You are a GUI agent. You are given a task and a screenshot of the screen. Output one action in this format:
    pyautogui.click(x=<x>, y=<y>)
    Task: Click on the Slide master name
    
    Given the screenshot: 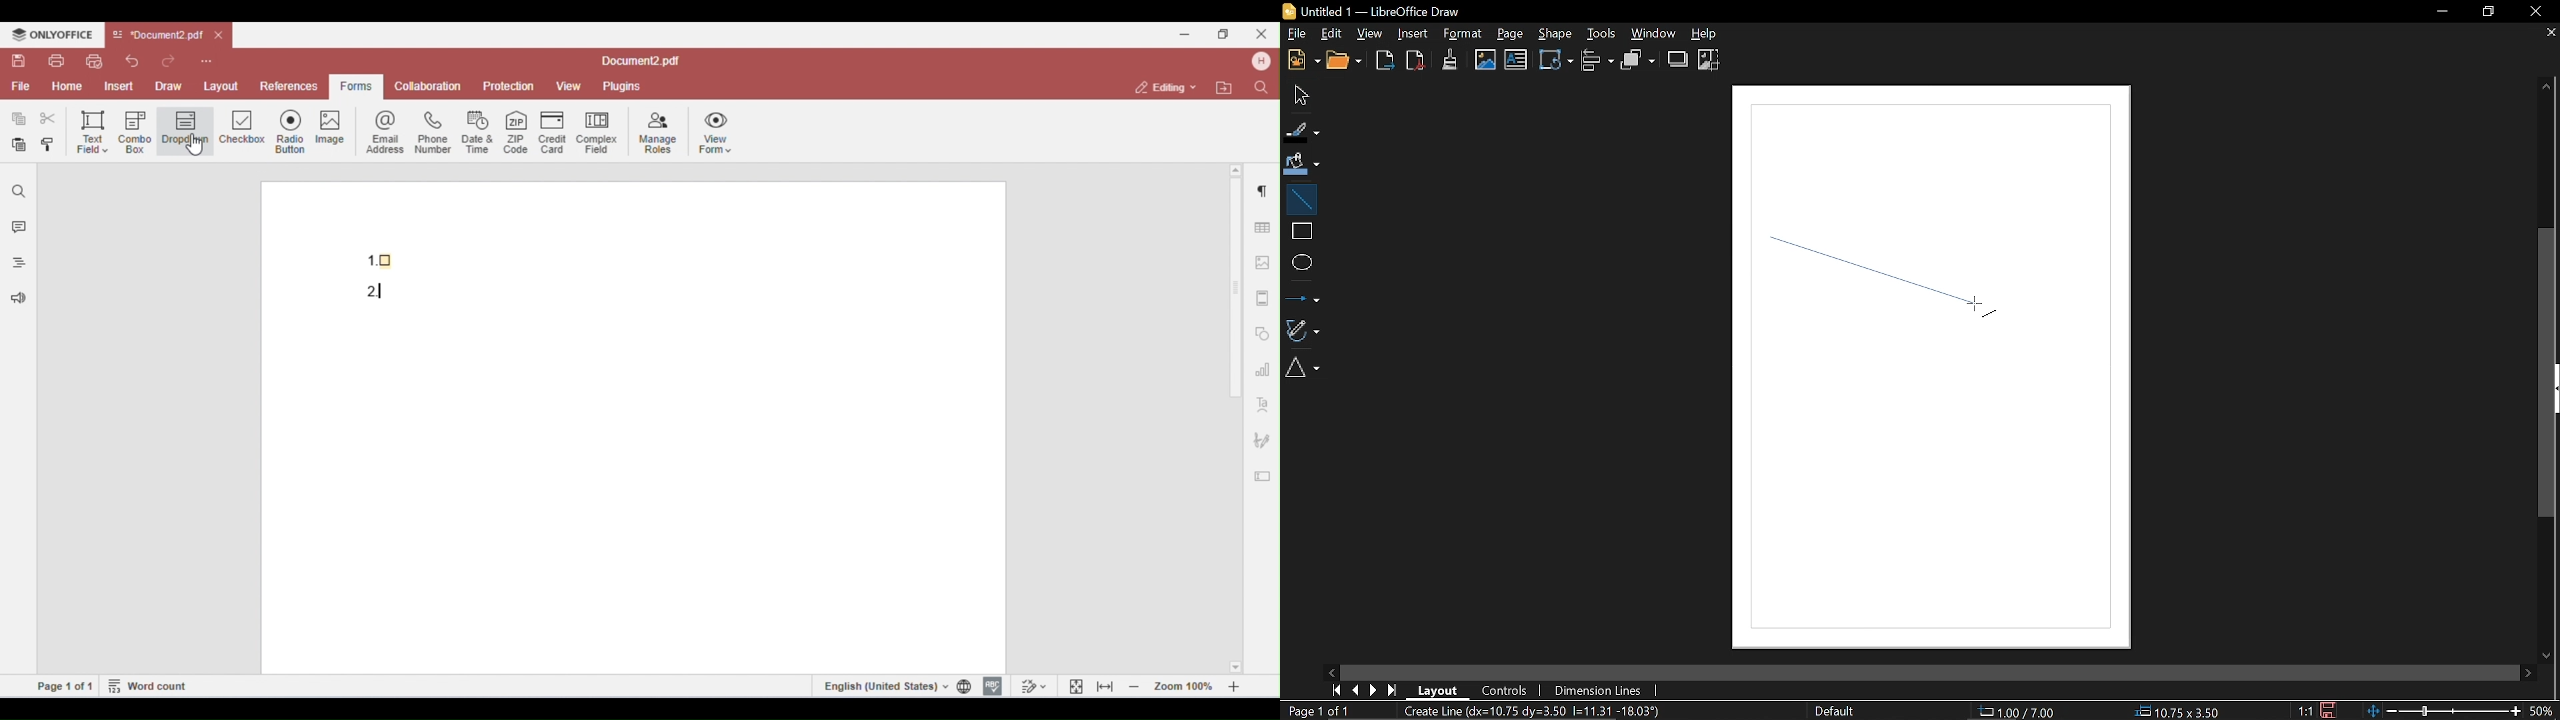 What is the action you would take?
    pyautogui.click(x=1852, y=710)
    